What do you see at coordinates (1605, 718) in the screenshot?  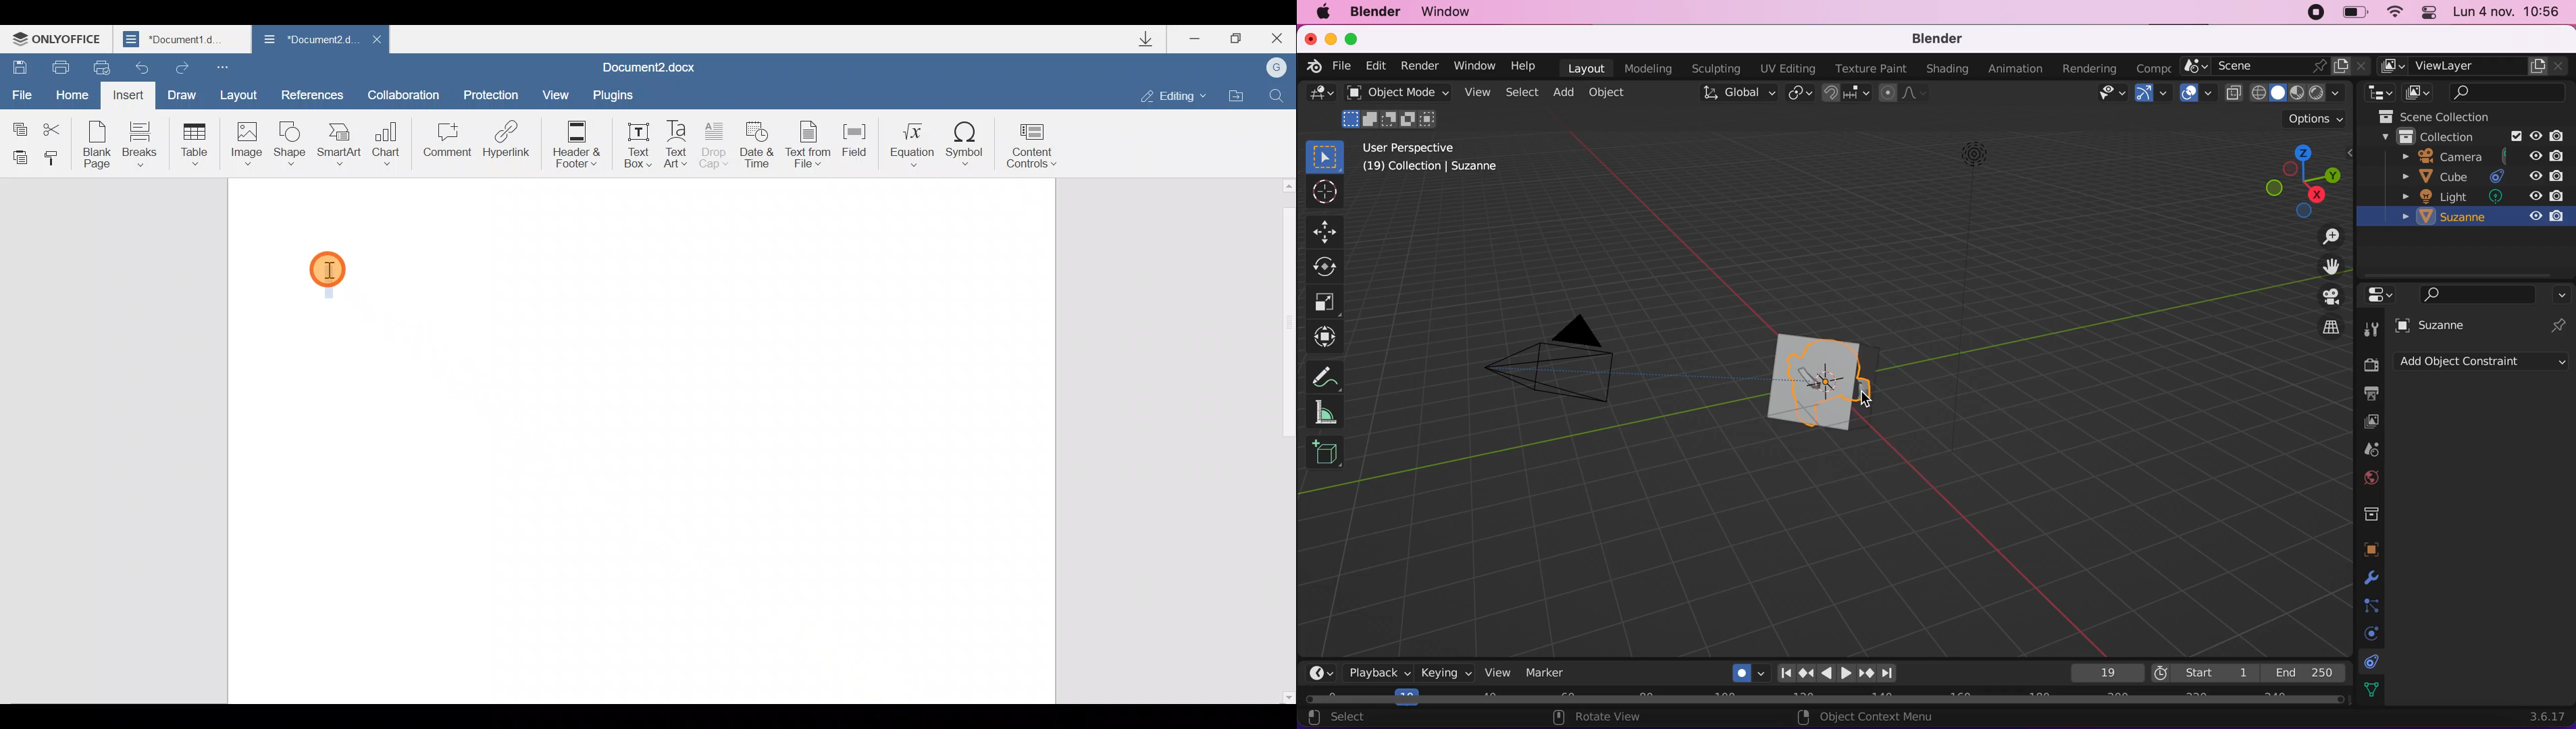 I see `rotate view` at bounding box center [1605, 718].